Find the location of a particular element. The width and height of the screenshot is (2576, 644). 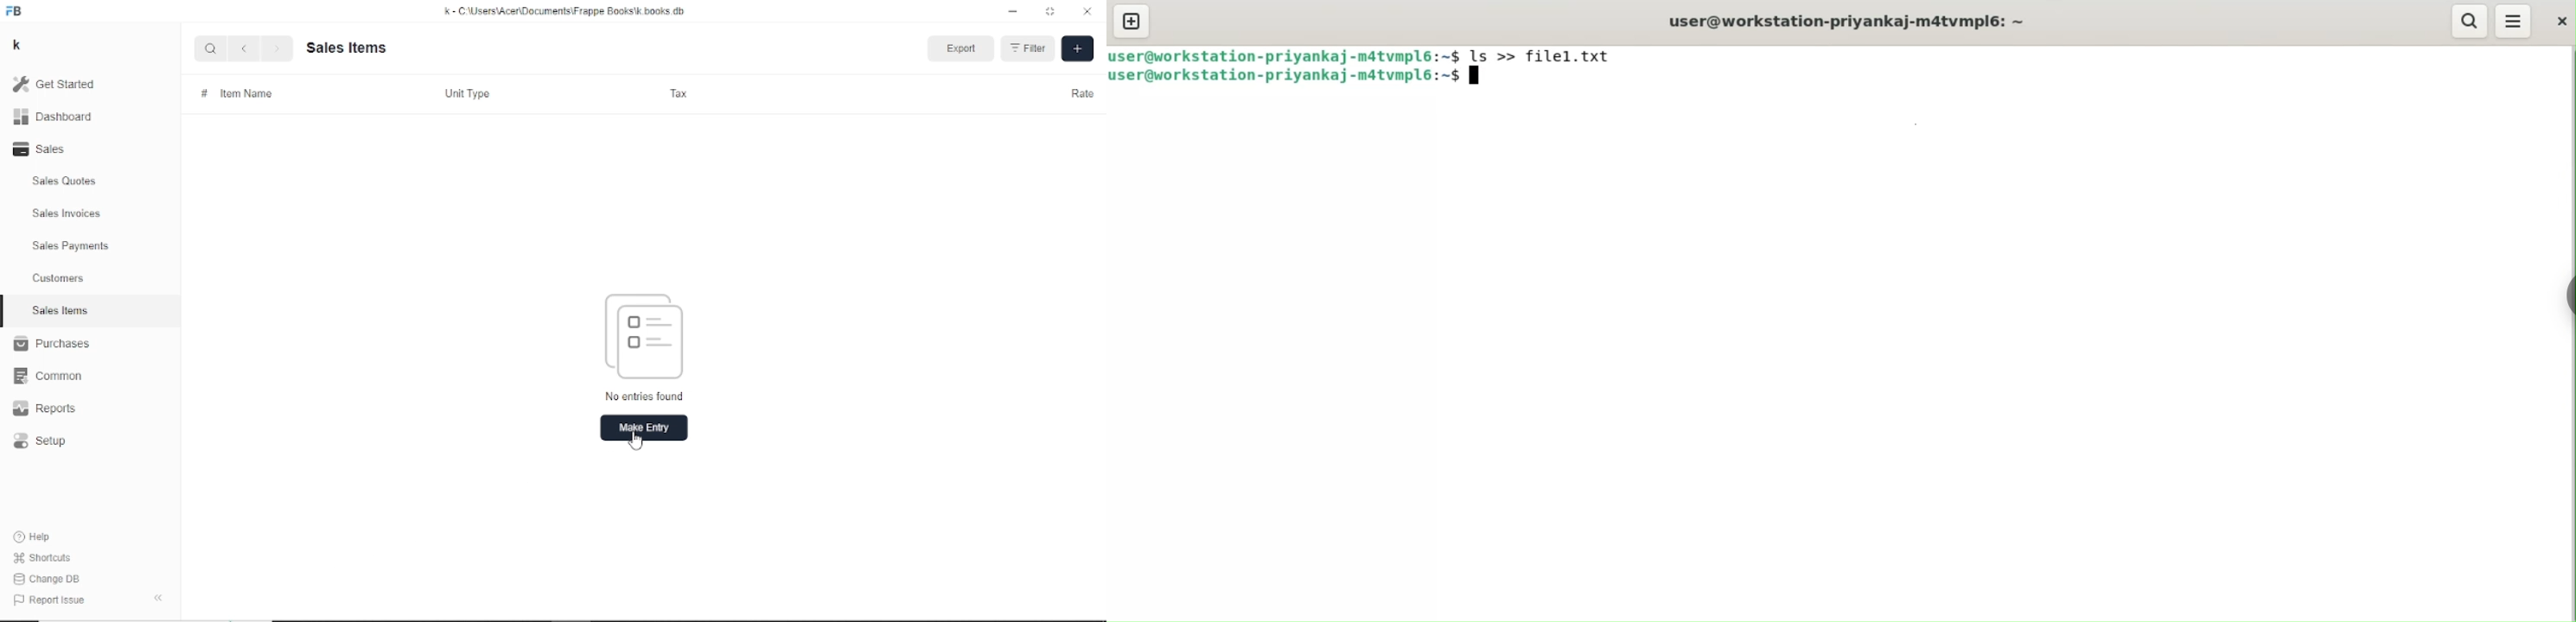

Sales Quotes is located at coordinates (66, 181).